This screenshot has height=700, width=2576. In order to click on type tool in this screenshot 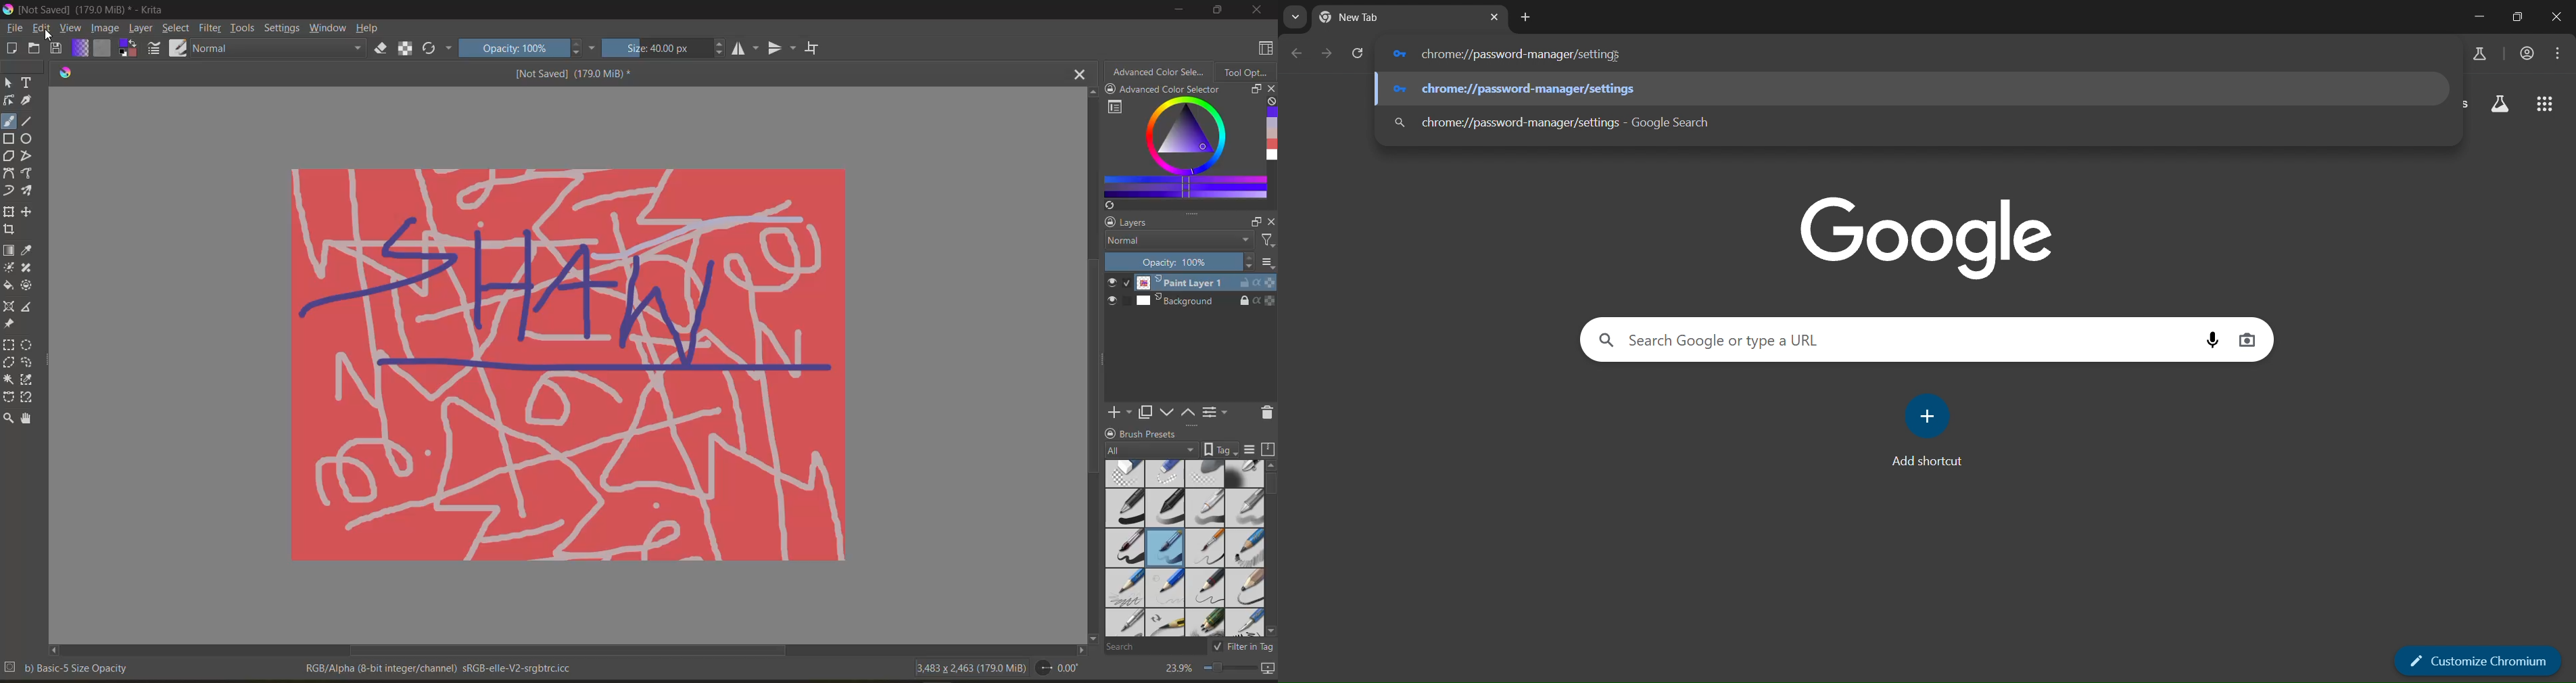, I will do `click(28, 83)`.